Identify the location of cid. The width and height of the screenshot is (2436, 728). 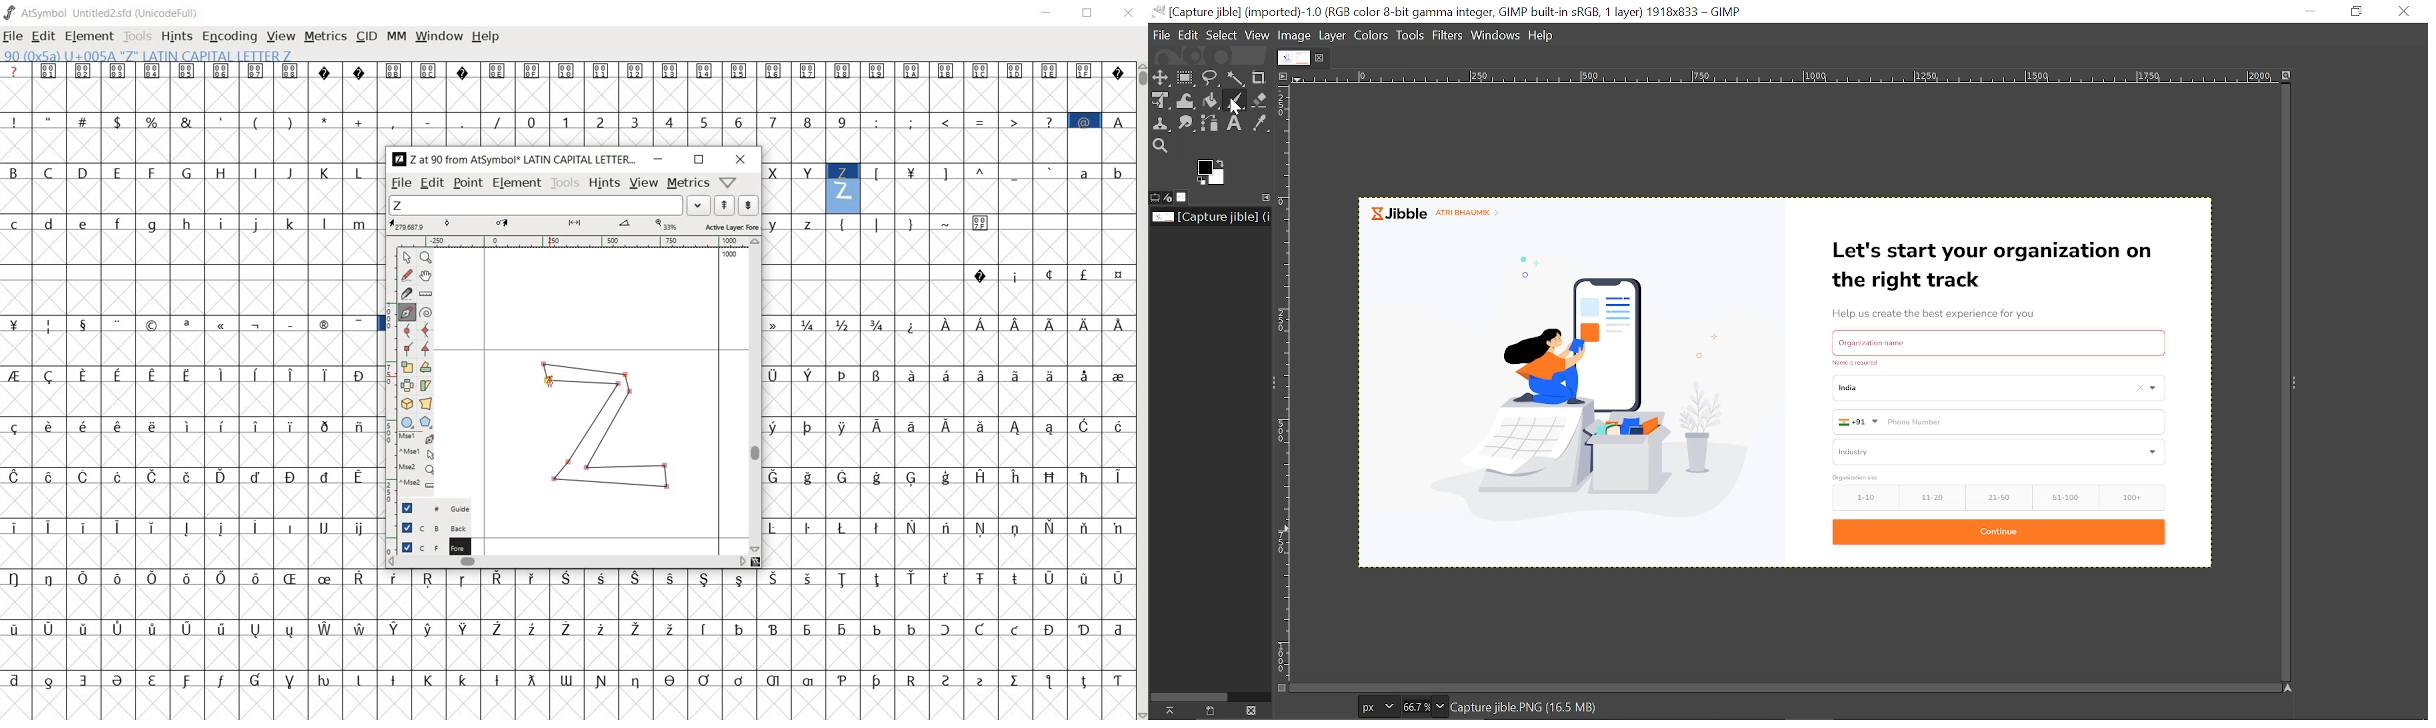
(366, 36).